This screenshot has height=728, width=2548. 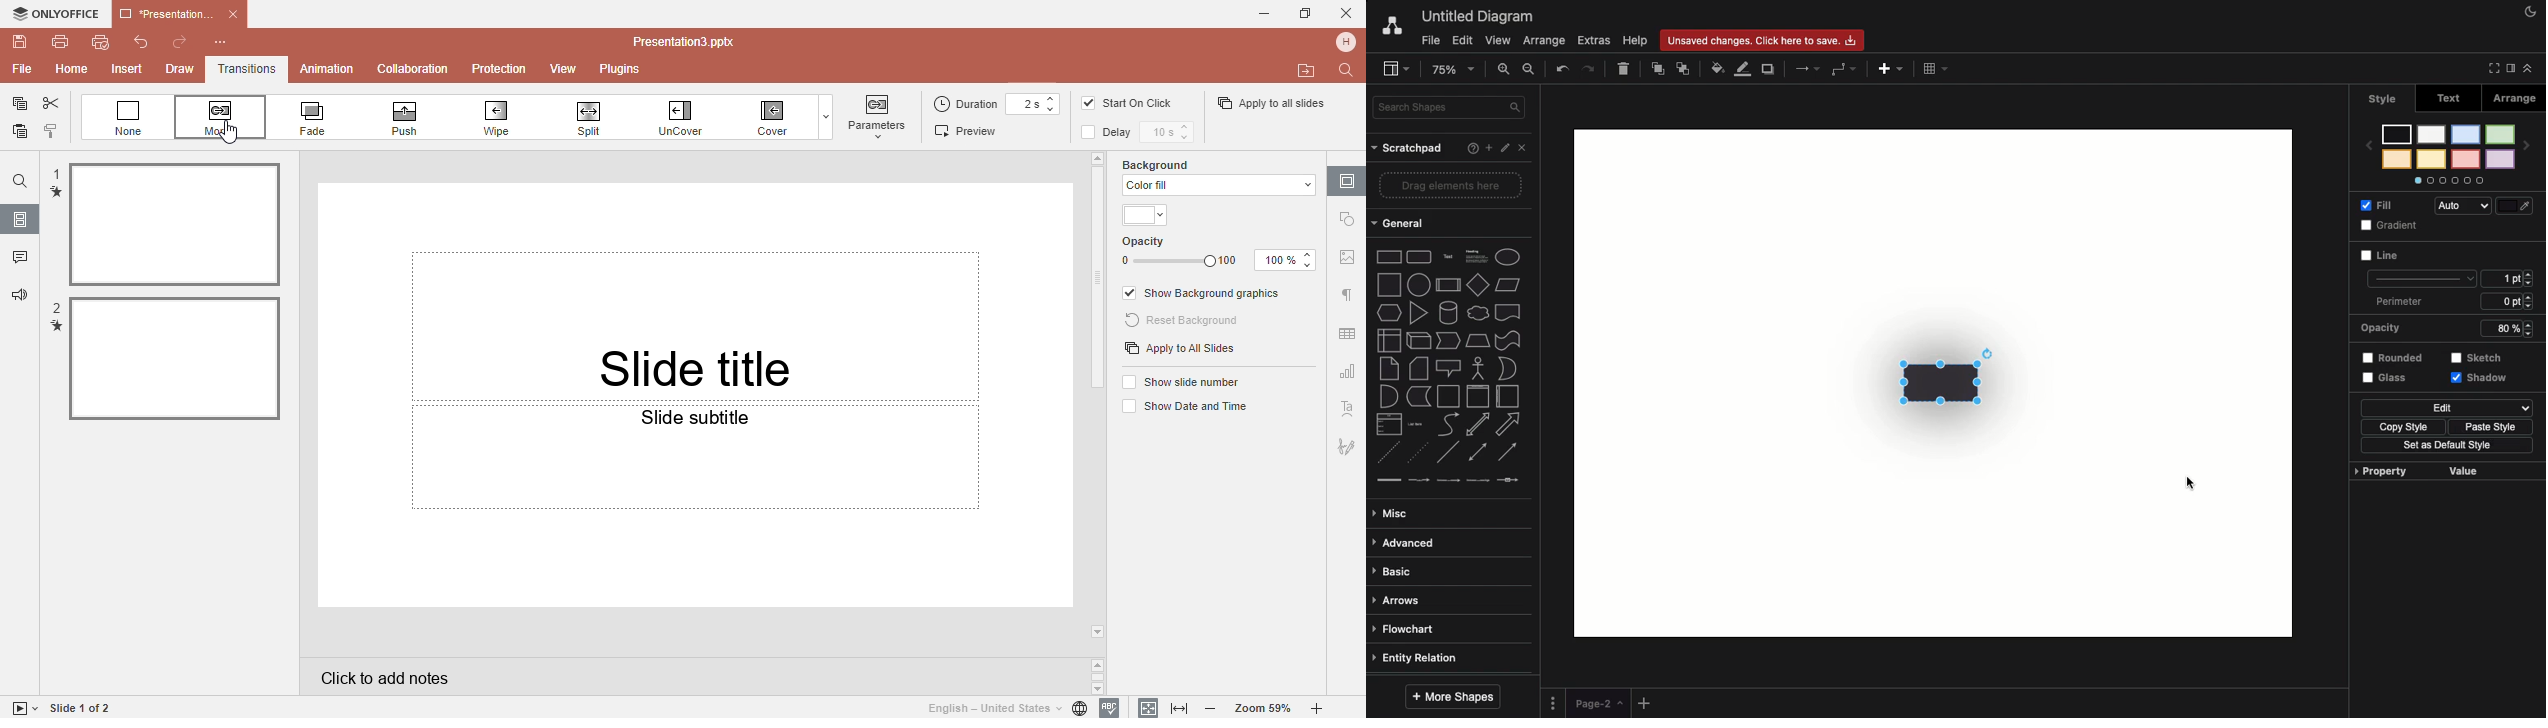 What do you see at coordinates (17, 135) in the screenshot?
I see `Paste` at bounding box center [17, 135].